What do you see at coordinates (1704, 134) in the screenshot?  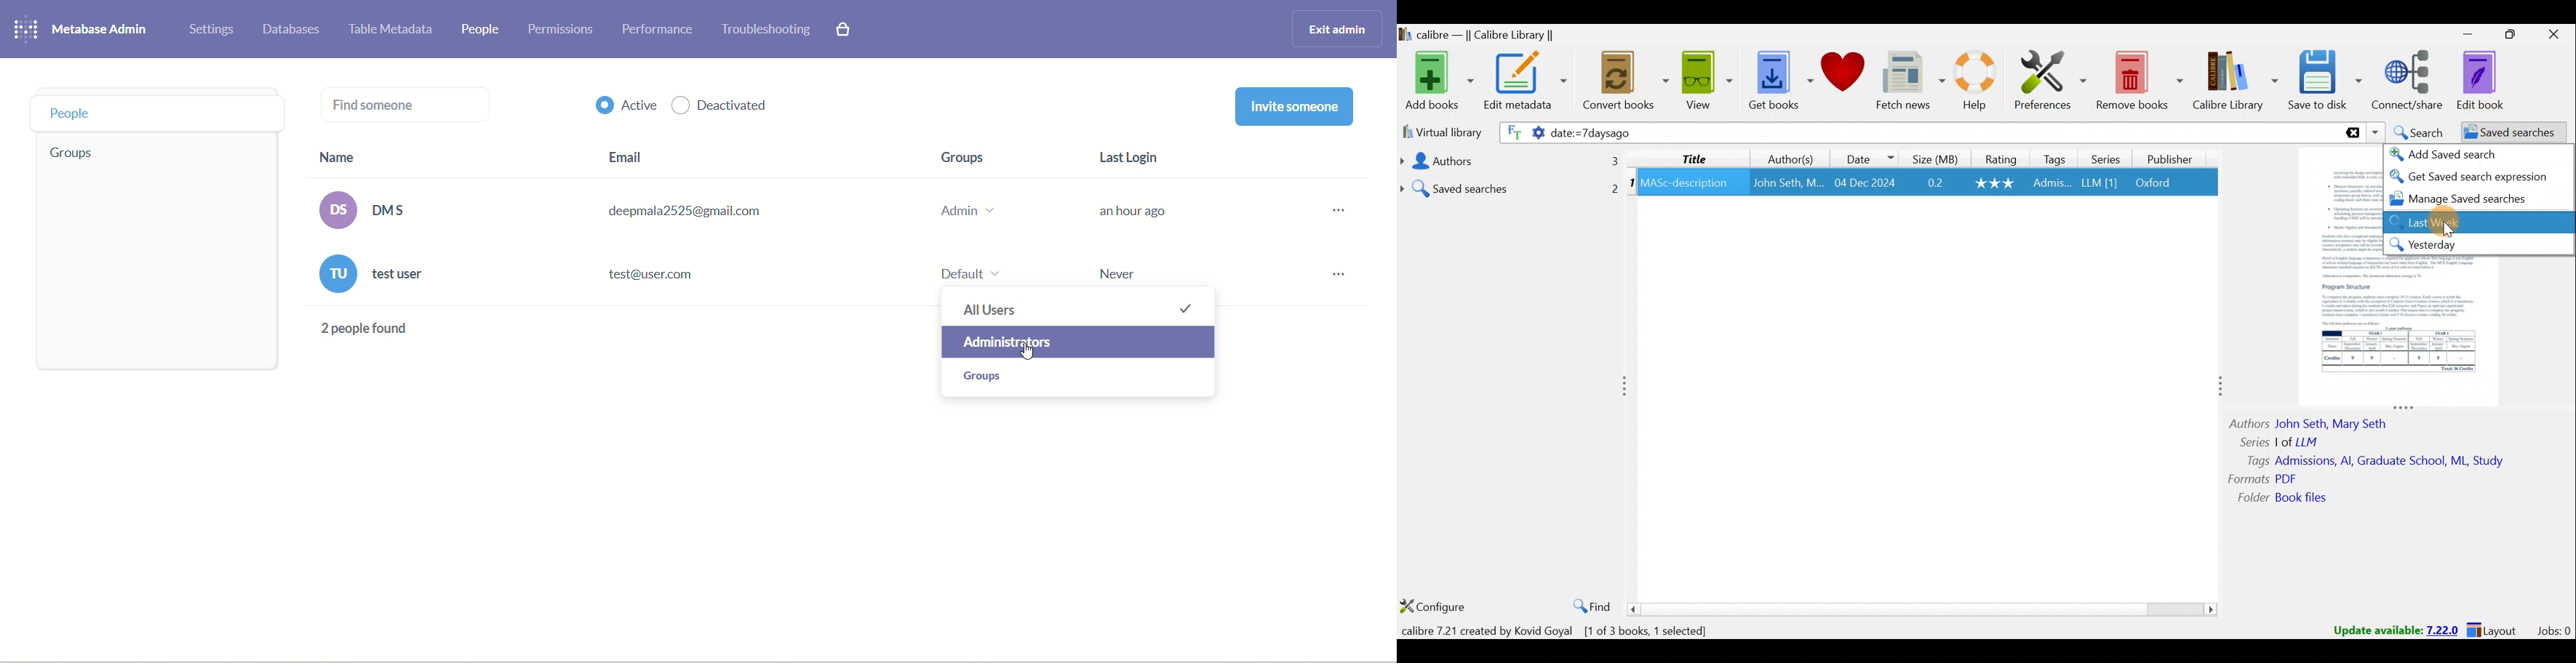 I see `date:=7daysago` at bounding box center [1704, 134].